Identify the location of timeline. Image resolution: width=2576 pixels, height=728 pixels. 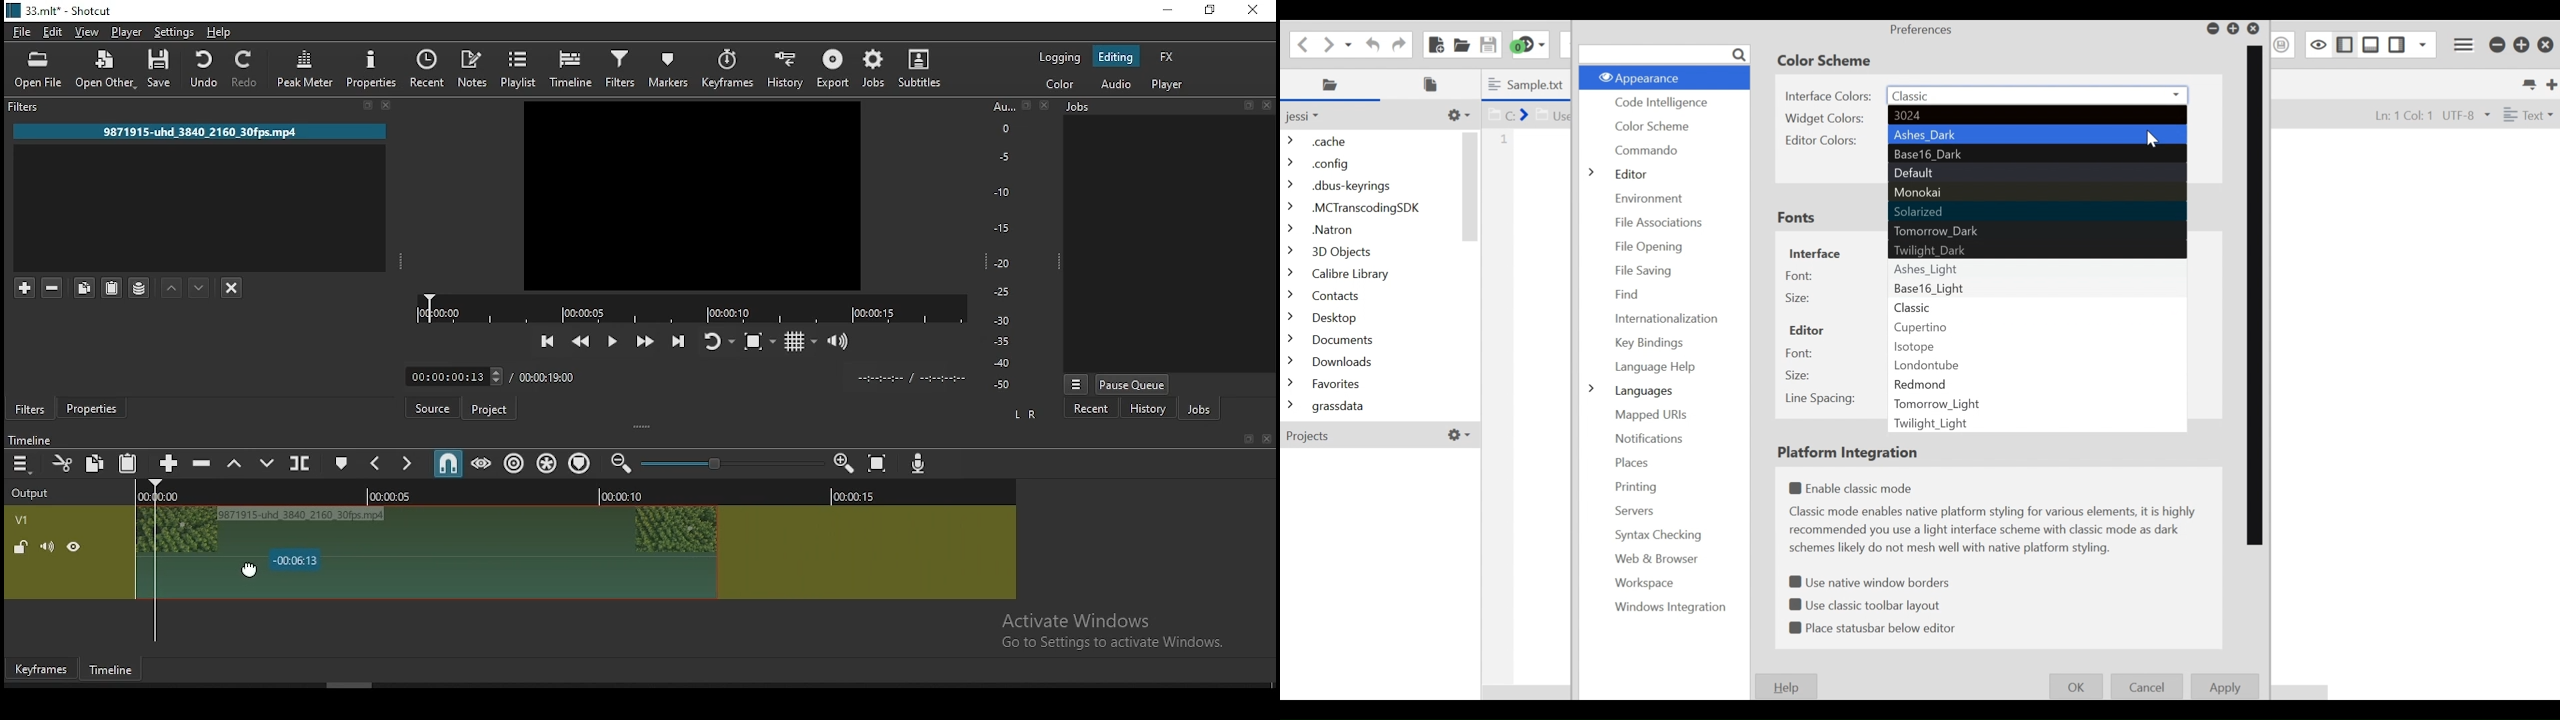
(571, 67).